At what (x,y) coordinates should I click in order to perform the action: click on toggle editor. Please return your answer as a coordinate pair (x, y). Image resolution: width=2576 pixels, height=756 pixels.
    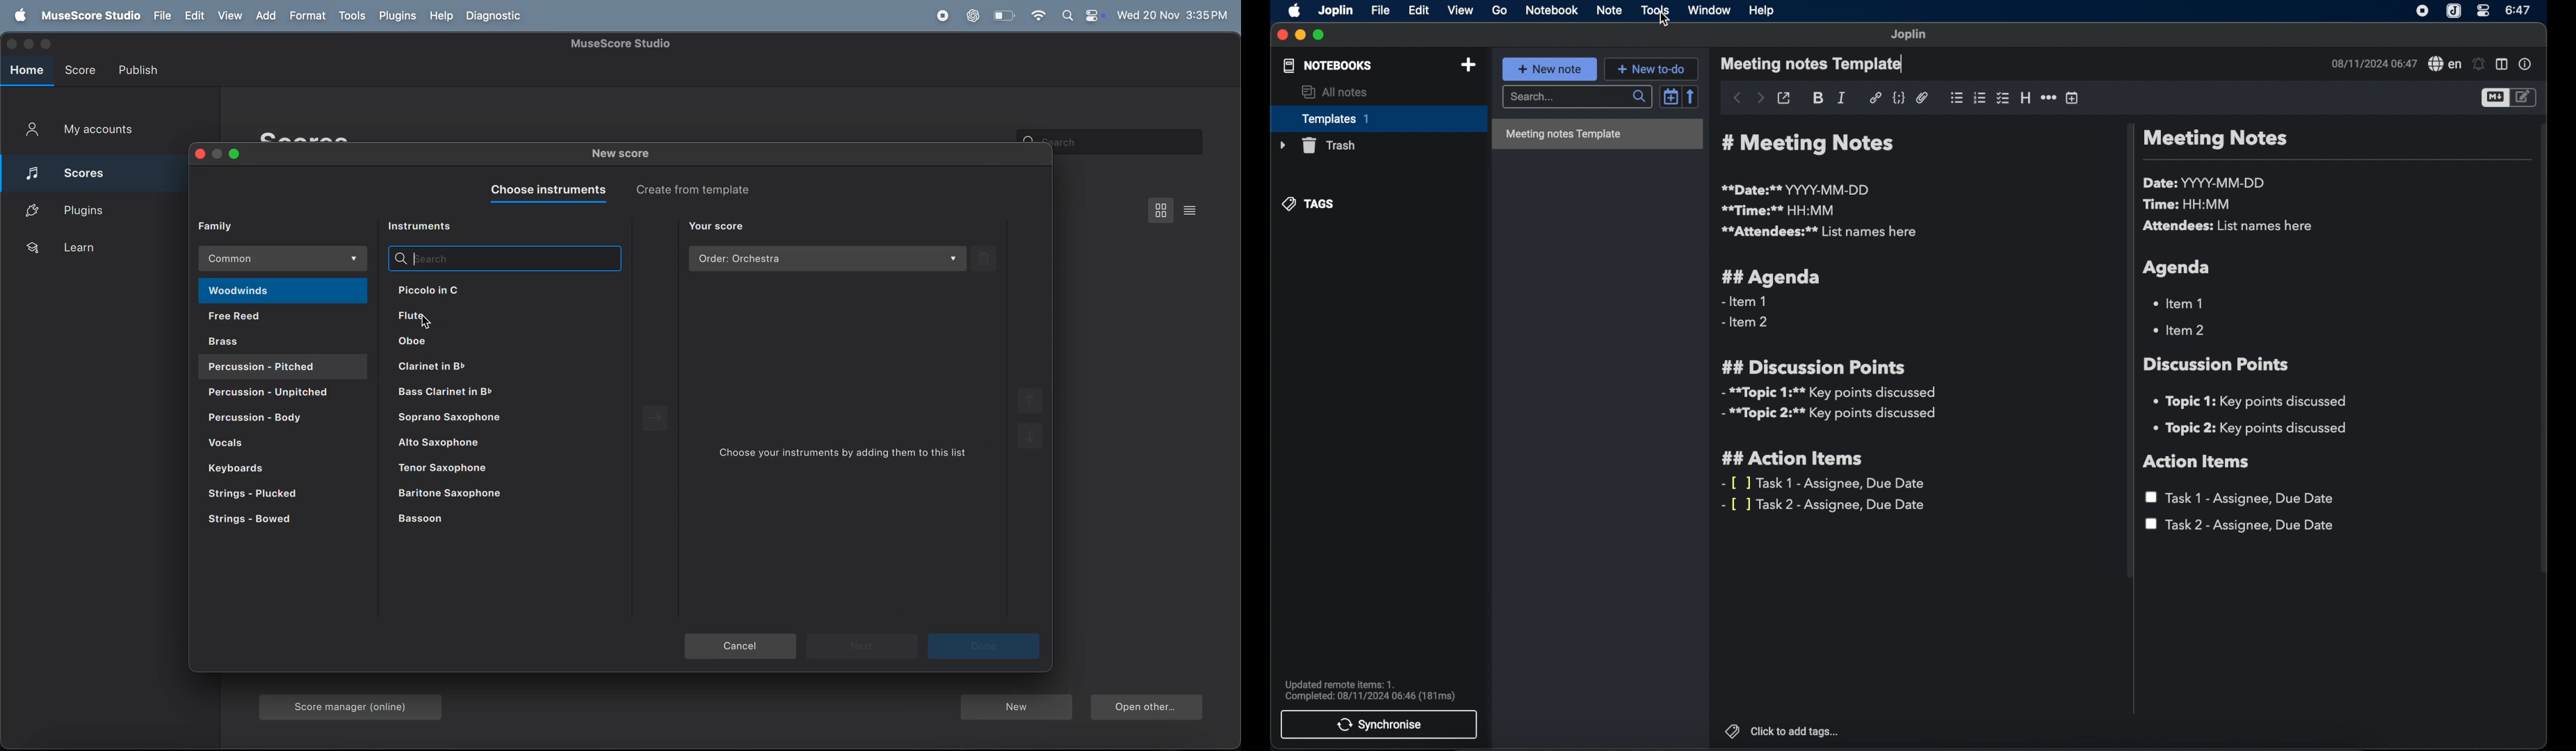
    Looking at the image, I should click on (2524, 97).